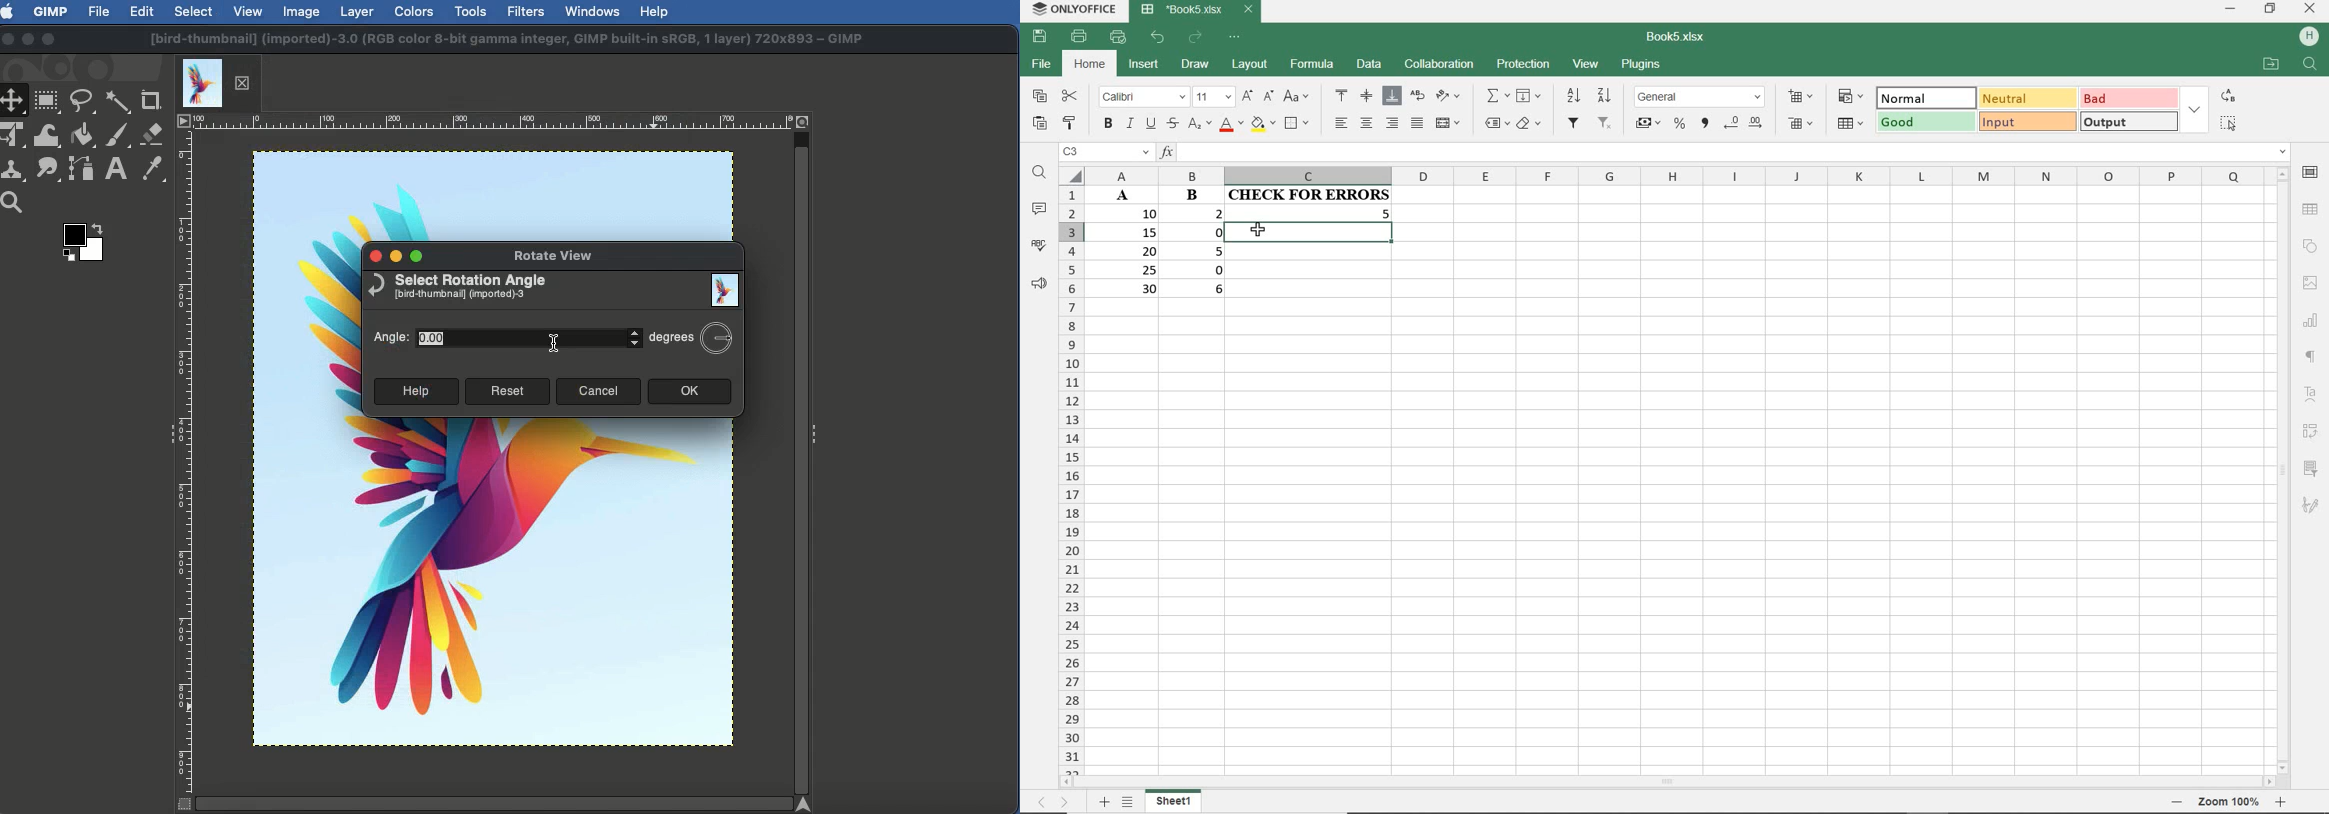 The width and height of the screenshot is (2352, 840). I want to click on ALIGN BOTTOM, so click(1392, 97).